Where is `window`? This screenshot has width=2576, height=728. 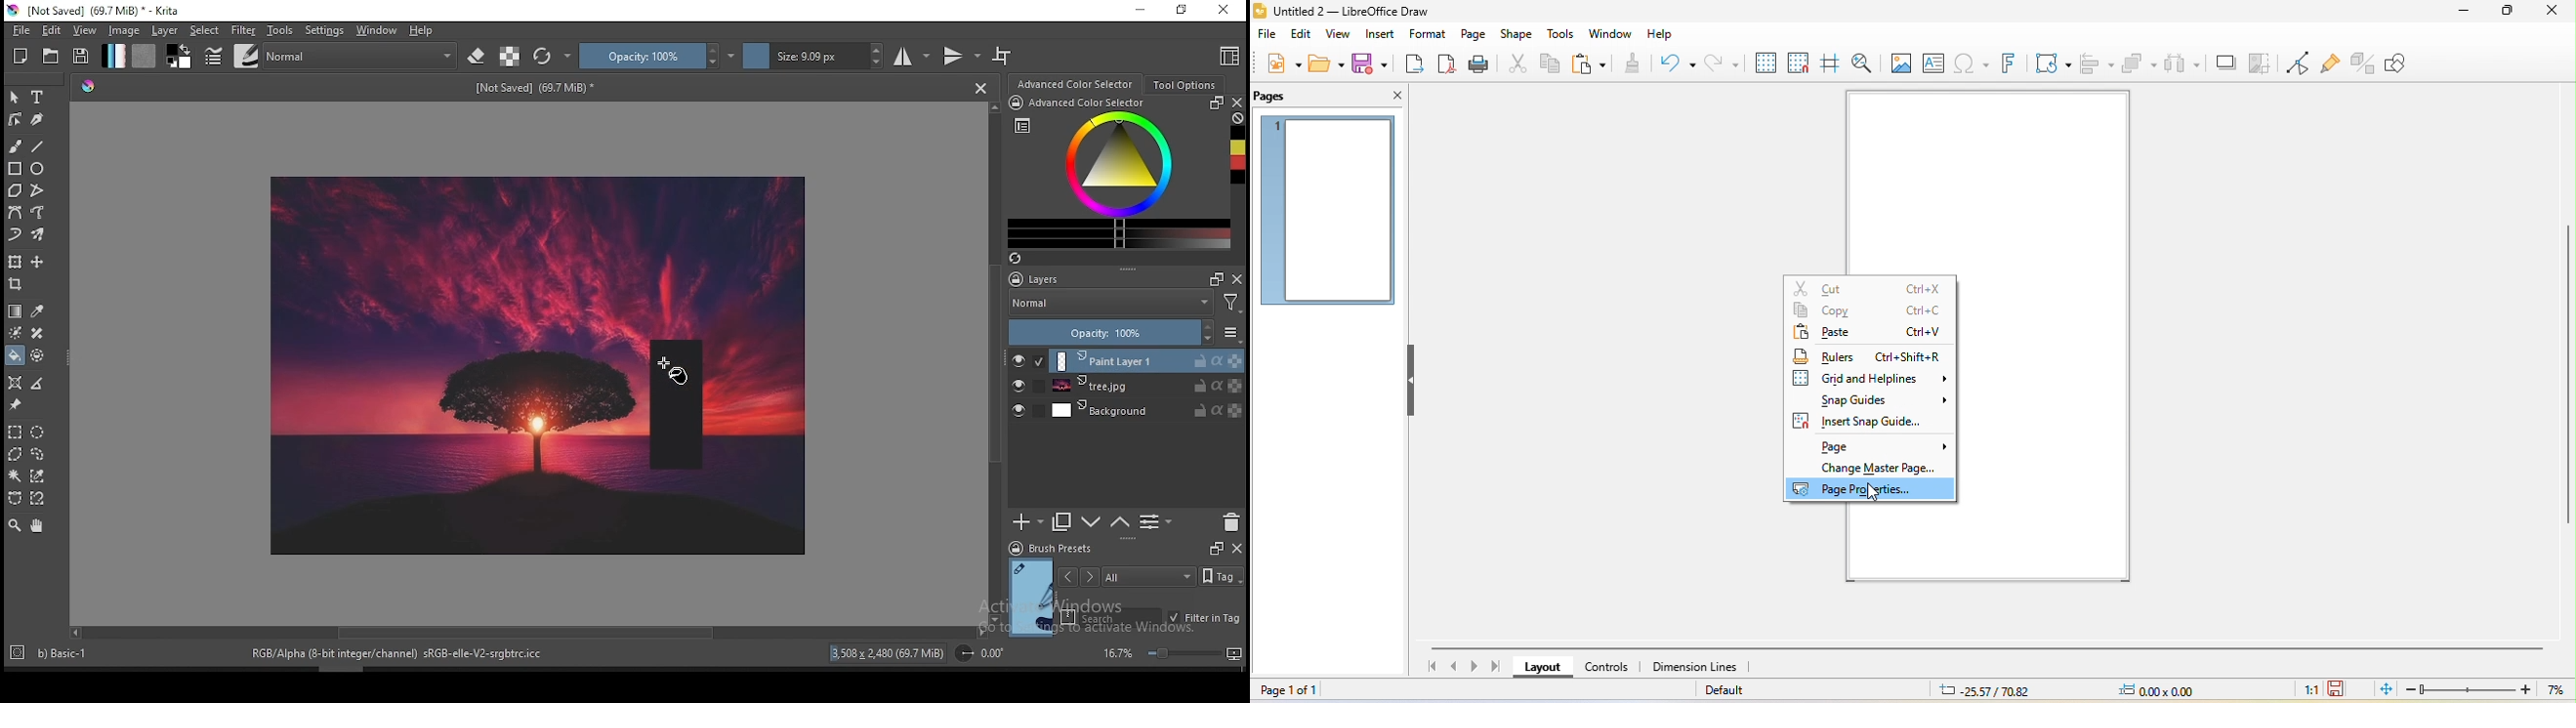 window is located at coordinates (377, 30).